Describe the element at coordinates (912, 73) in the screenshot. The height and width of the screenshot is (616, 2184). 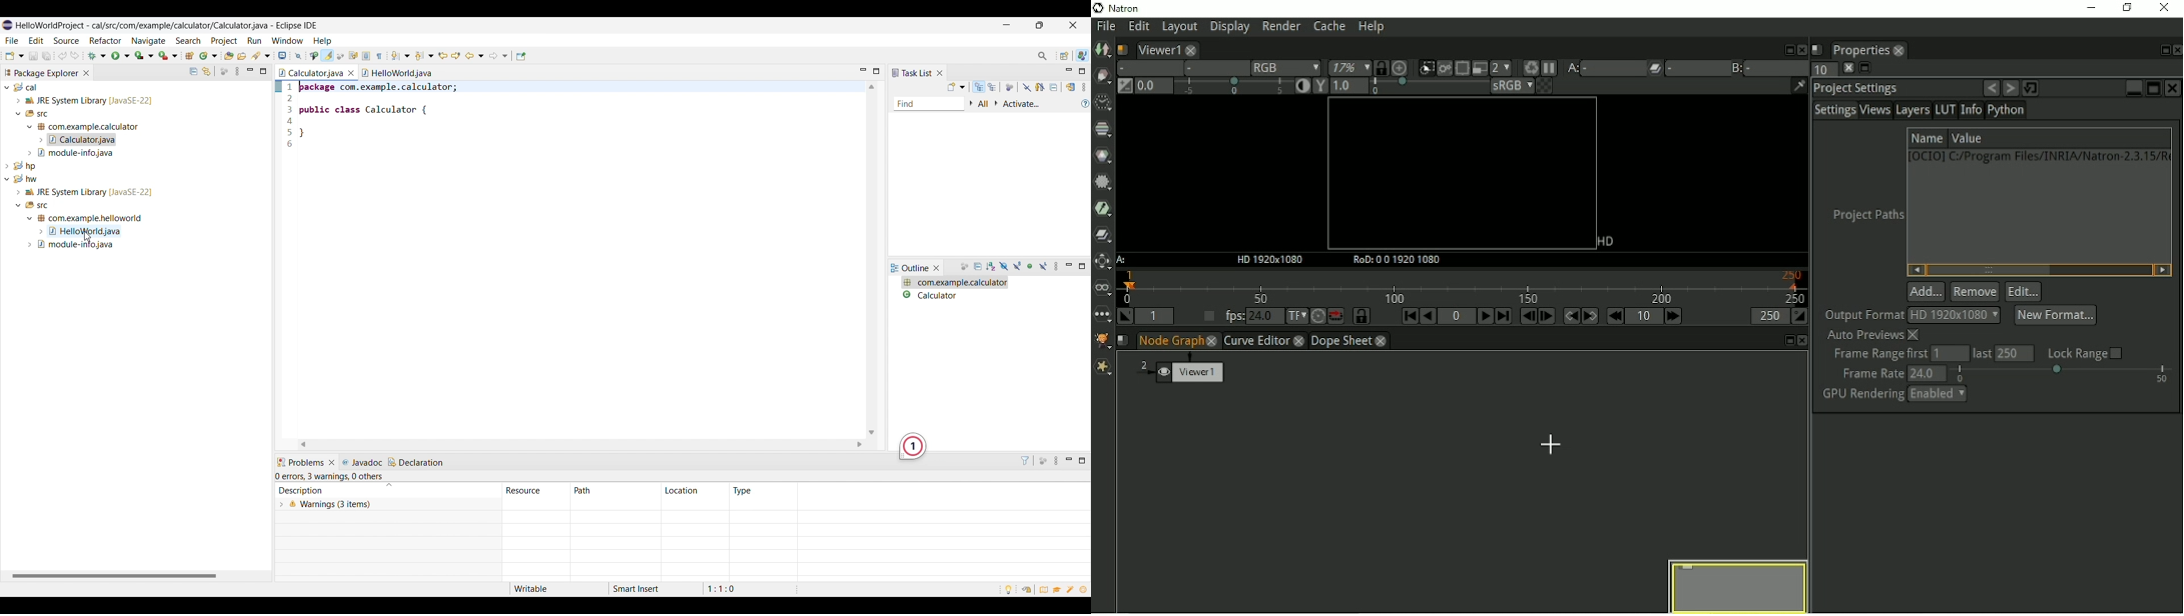
I see `task list` at that location.